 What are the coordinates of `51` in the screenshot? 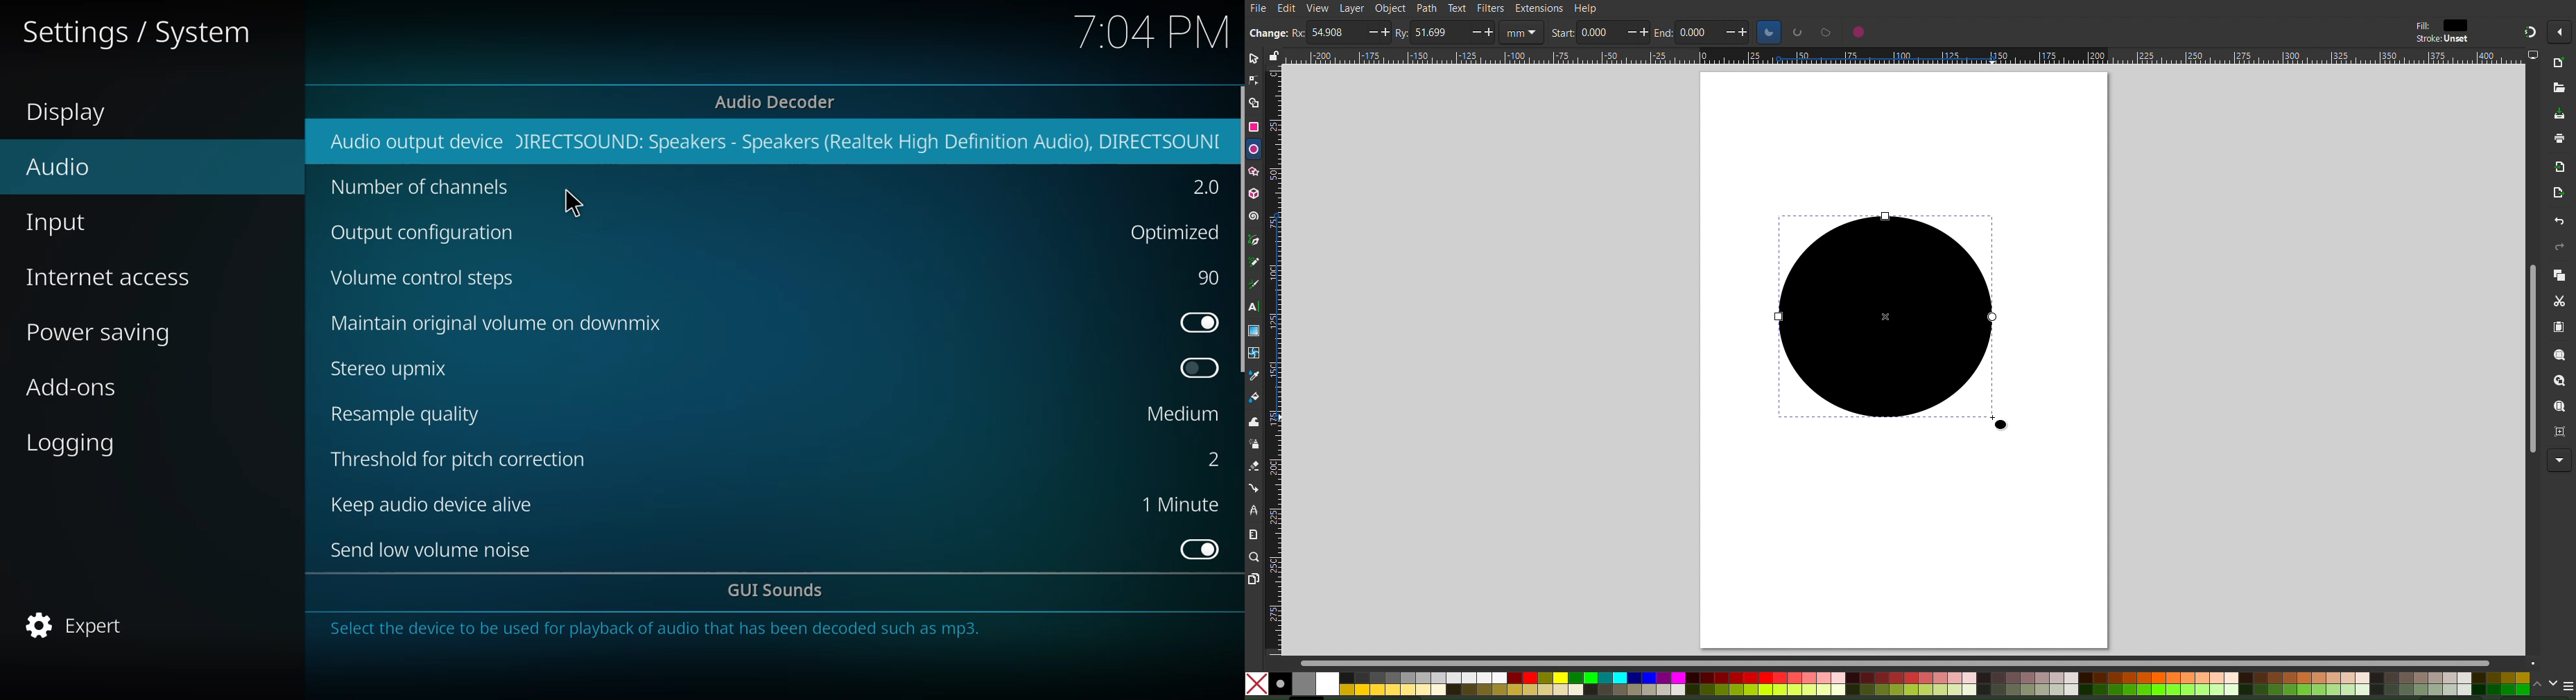 It's located at (1437, 33).